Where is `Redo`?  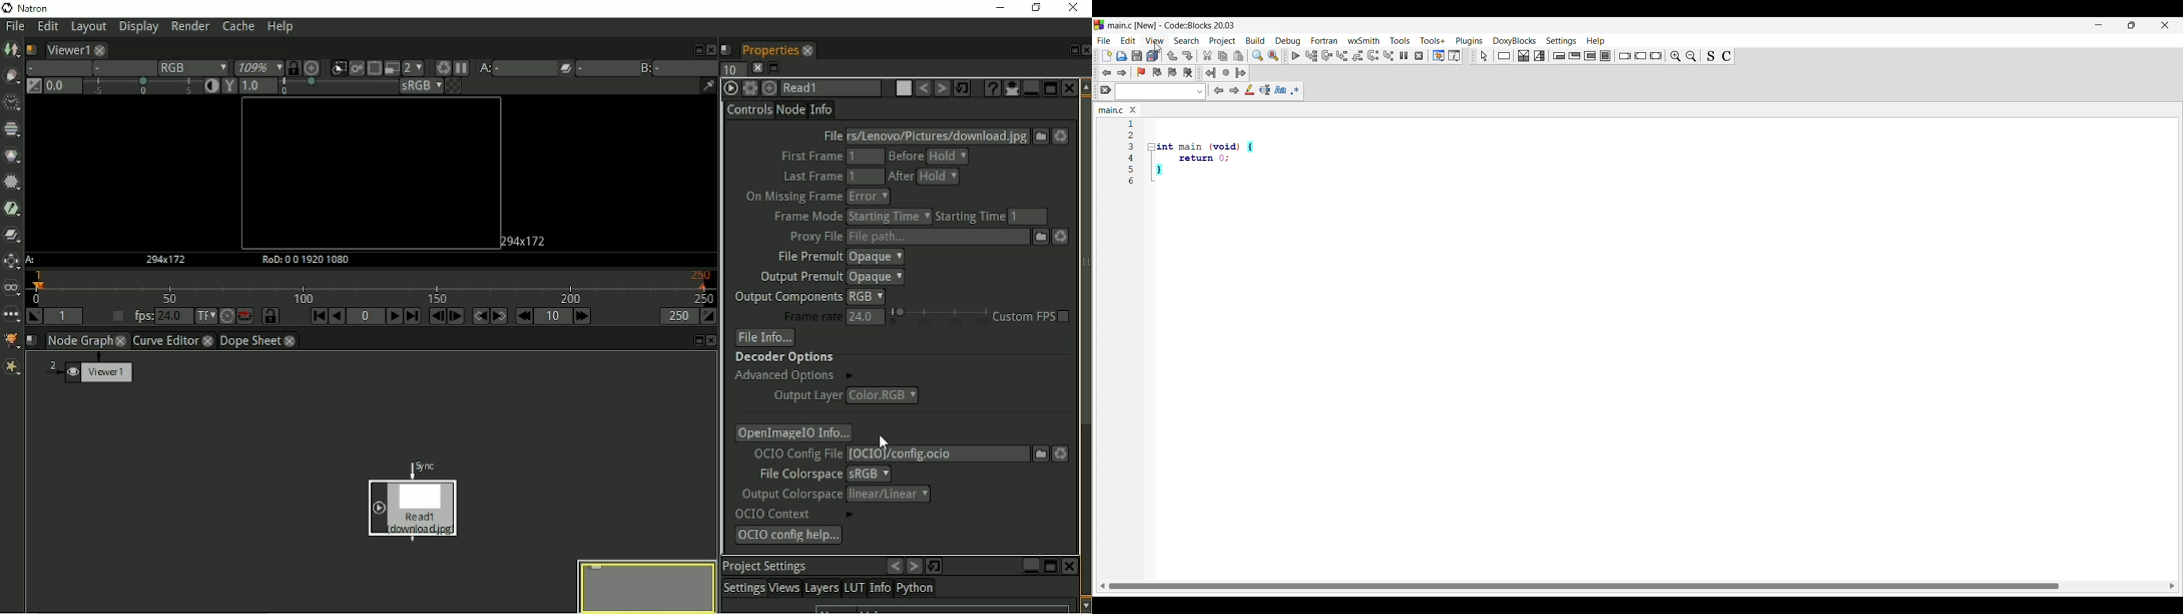 Redo is located at coordinates (1188, 56).